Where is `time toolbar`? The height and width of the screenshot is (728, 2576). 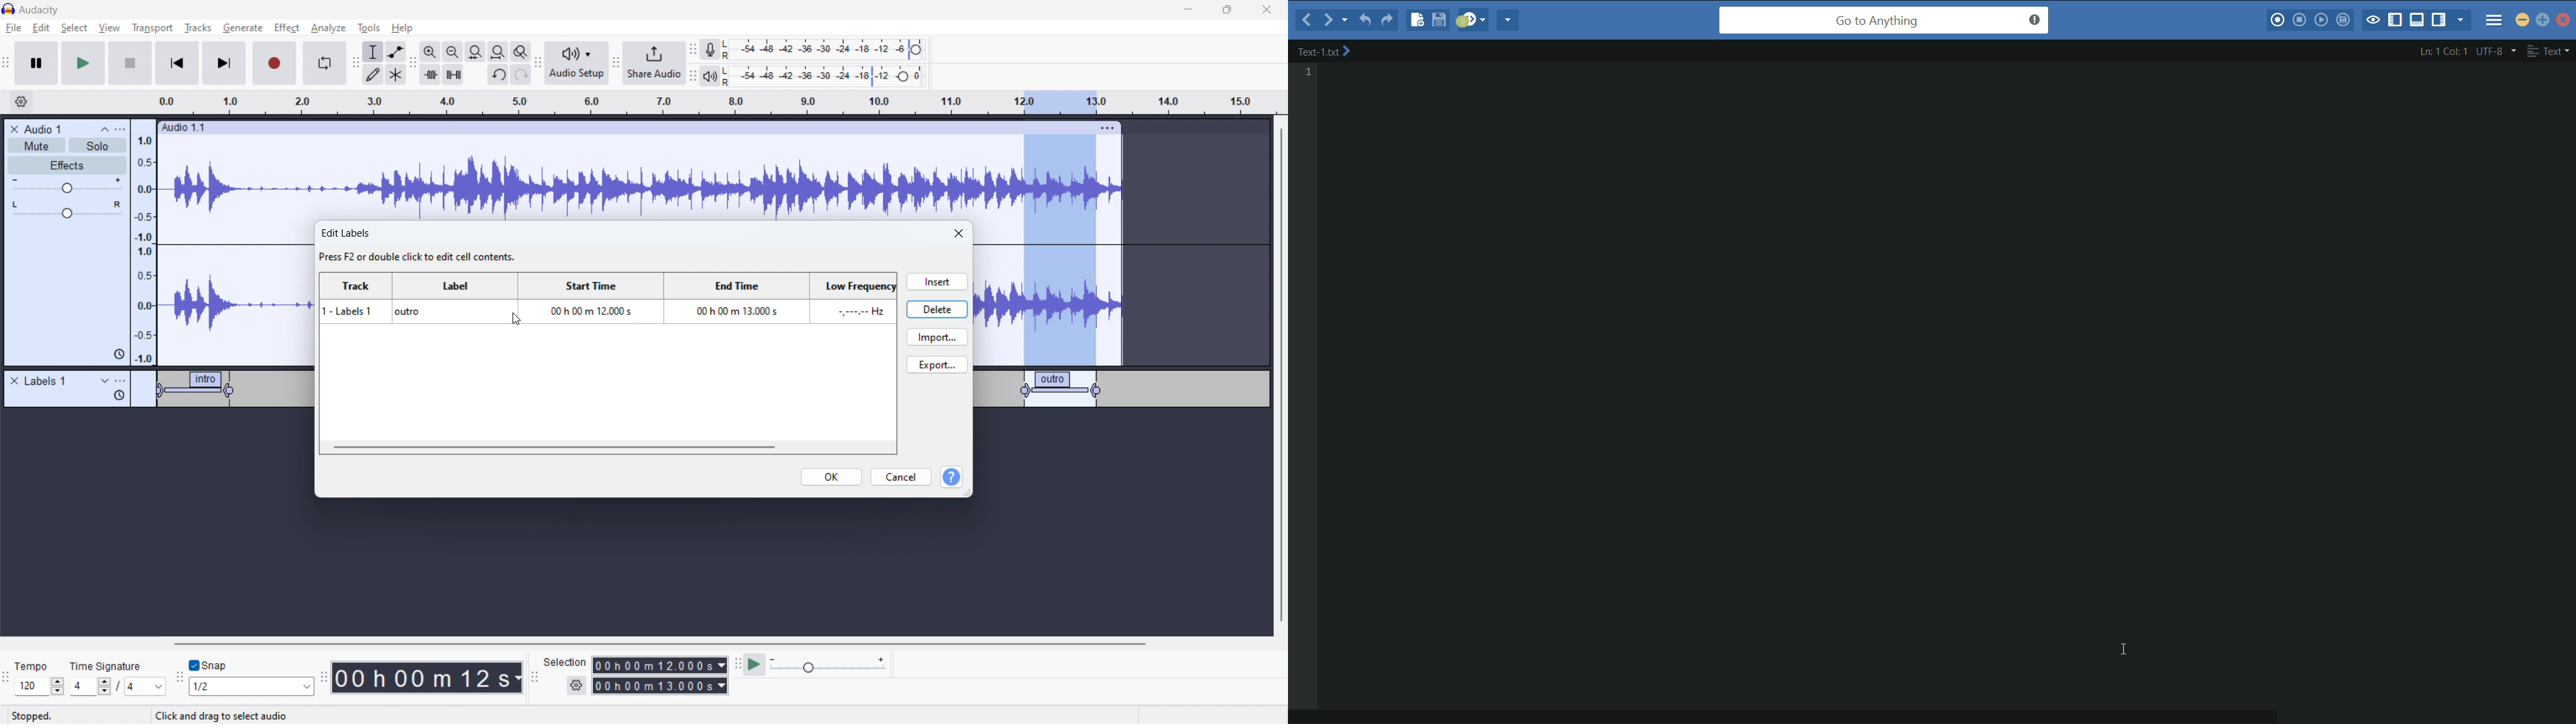 time toolbar is located at coordinates (323, 679).